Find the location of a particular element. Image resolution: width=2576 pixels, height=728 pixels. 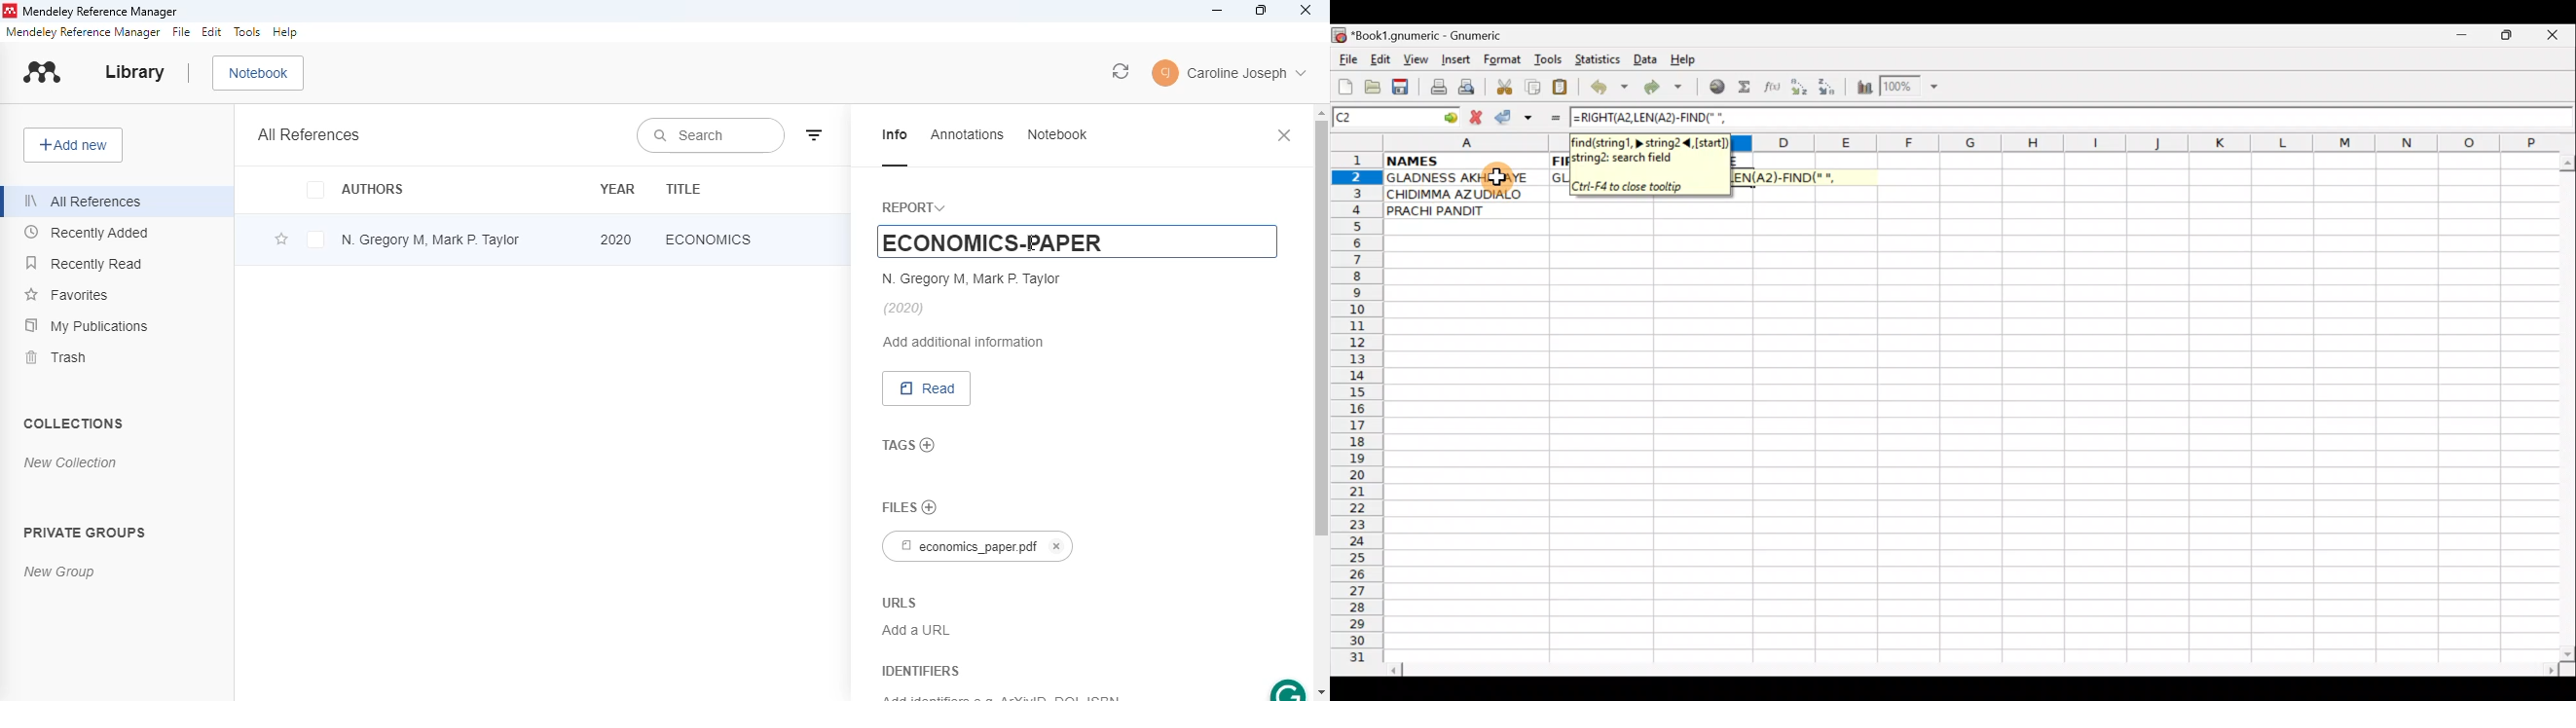

Formula bar is located at coordinates (2159, 117).